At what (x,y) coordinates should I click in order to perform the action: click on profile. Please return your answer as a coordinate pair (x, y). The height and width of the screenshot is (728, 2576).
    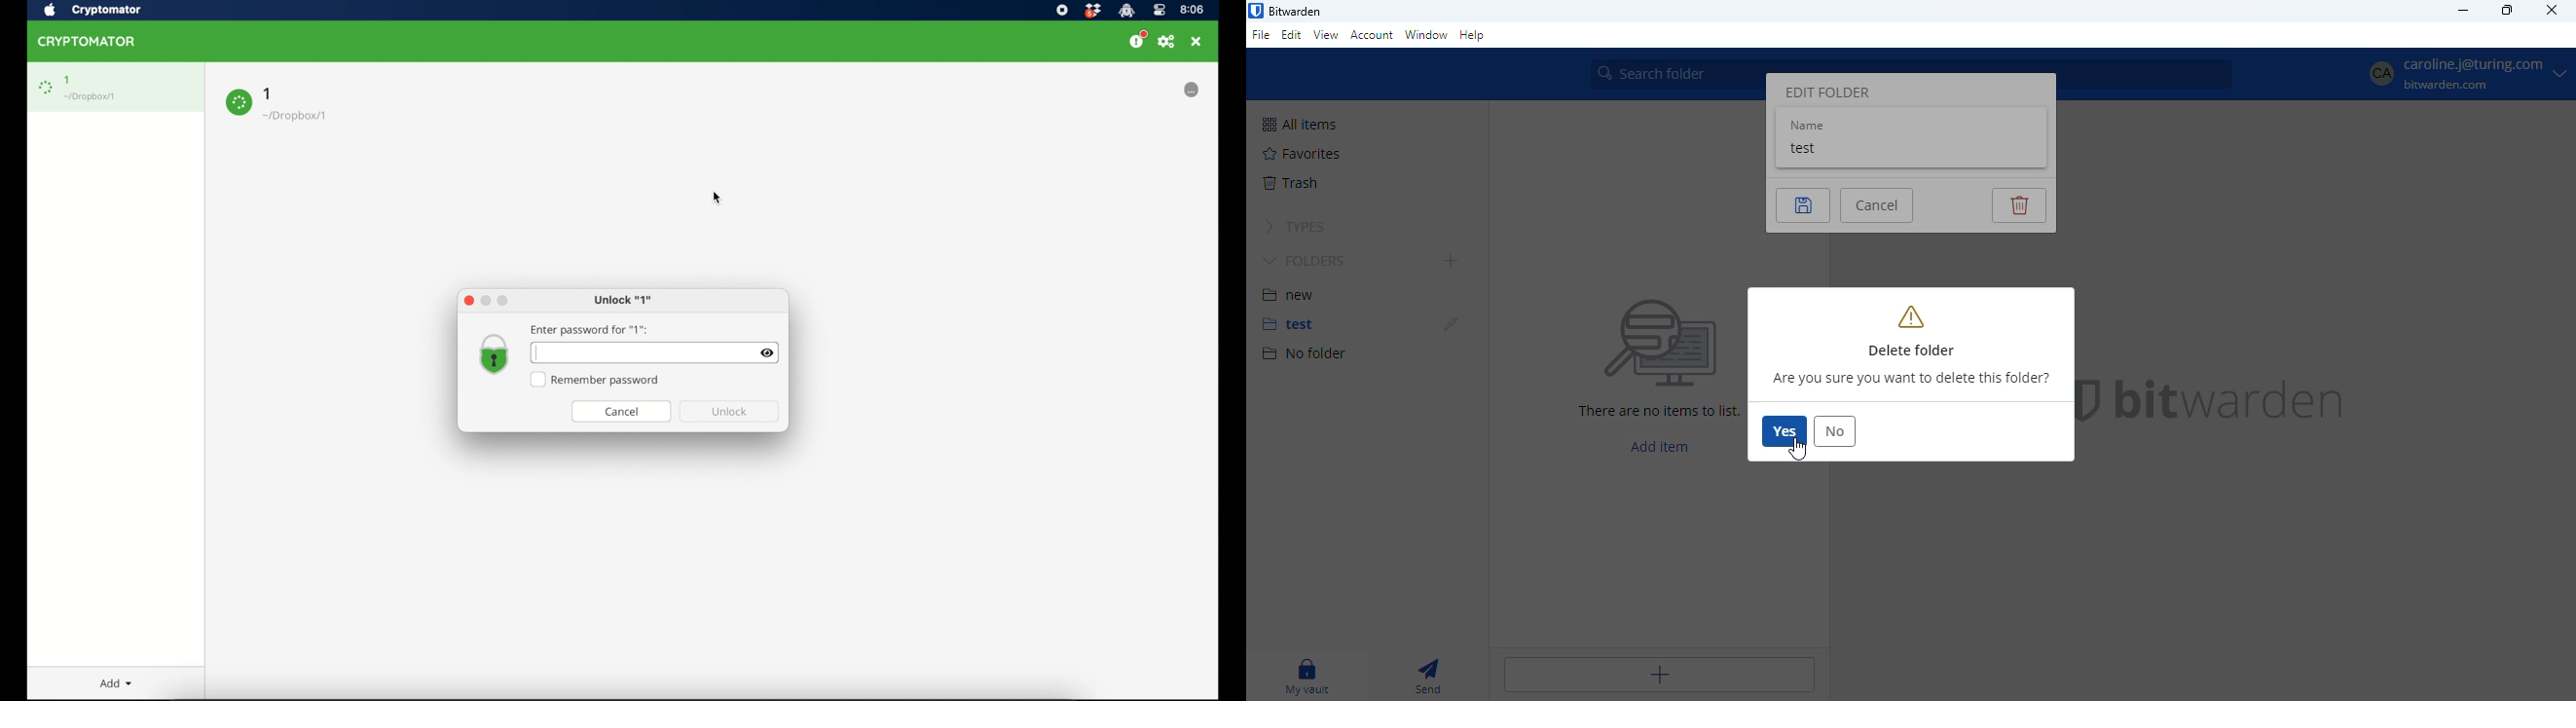
    Looking at the image, I should click on (2455, 76).